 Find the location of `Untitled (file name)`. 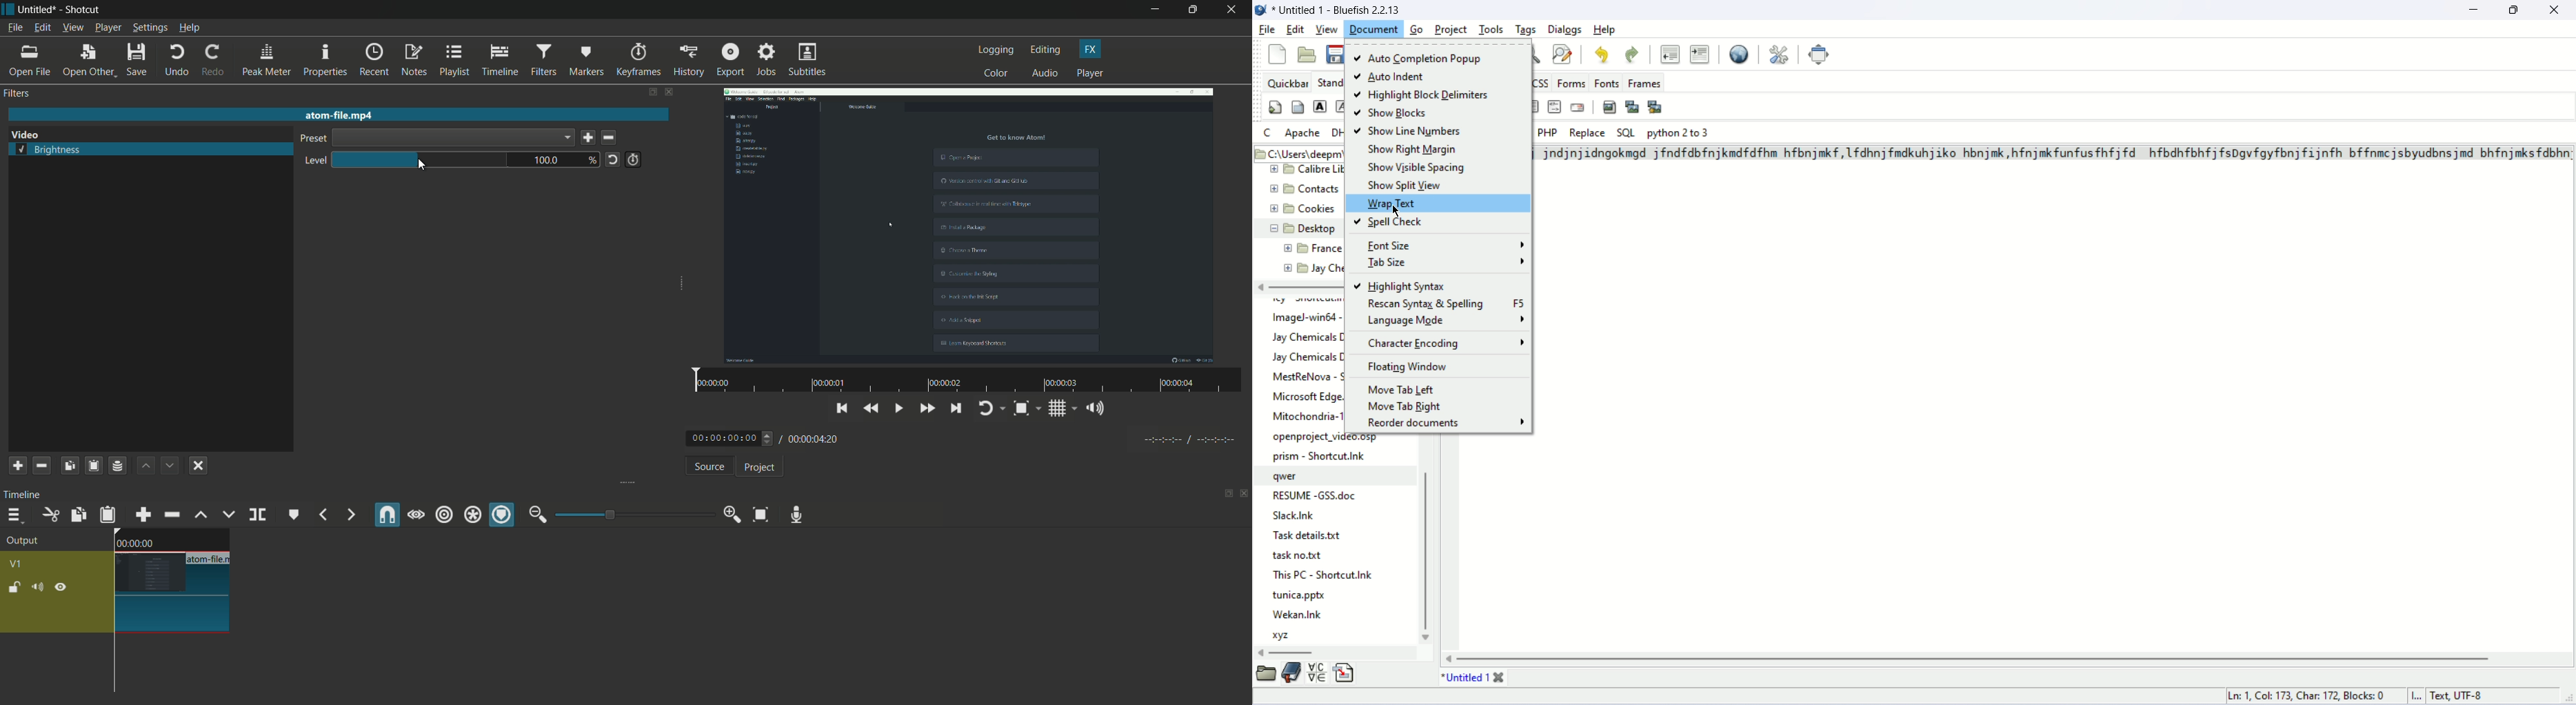

Untitled (file name) is located at coordinates (40, 10).